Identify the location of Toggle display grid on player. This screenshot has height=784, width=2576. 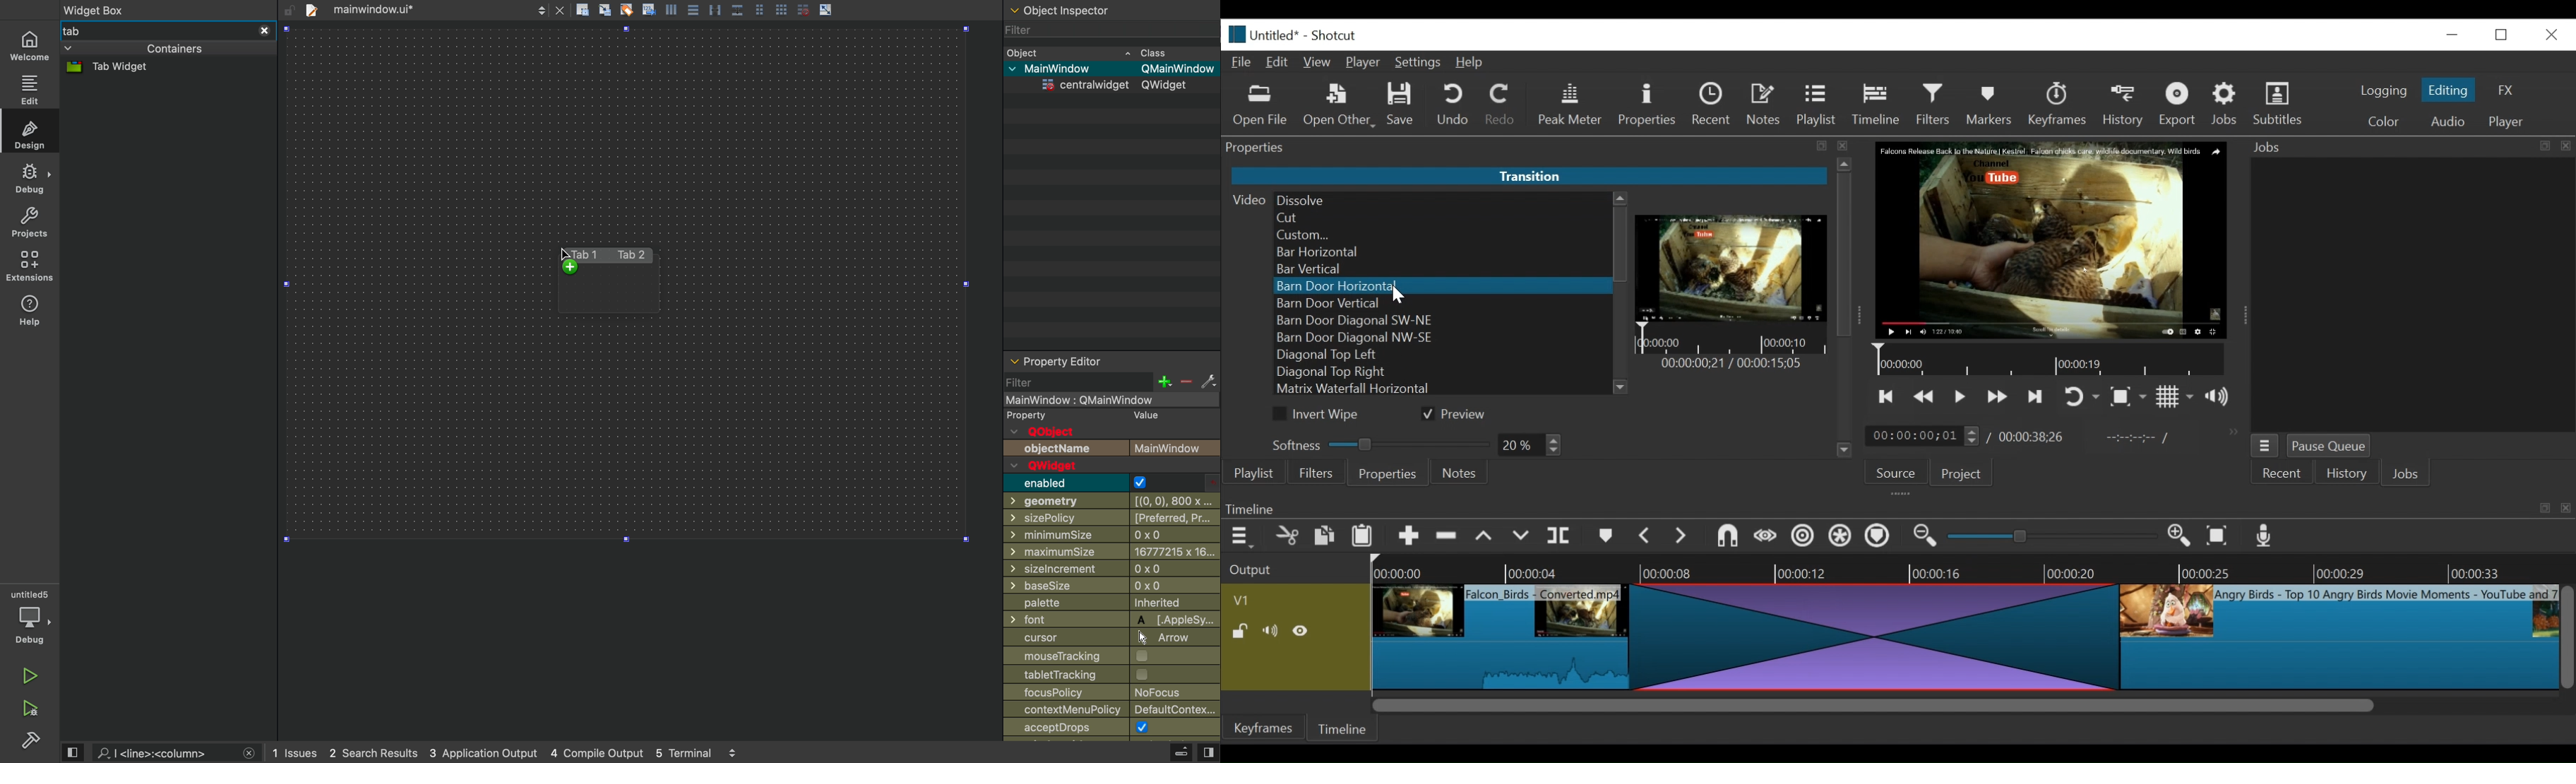
(2175, 396).